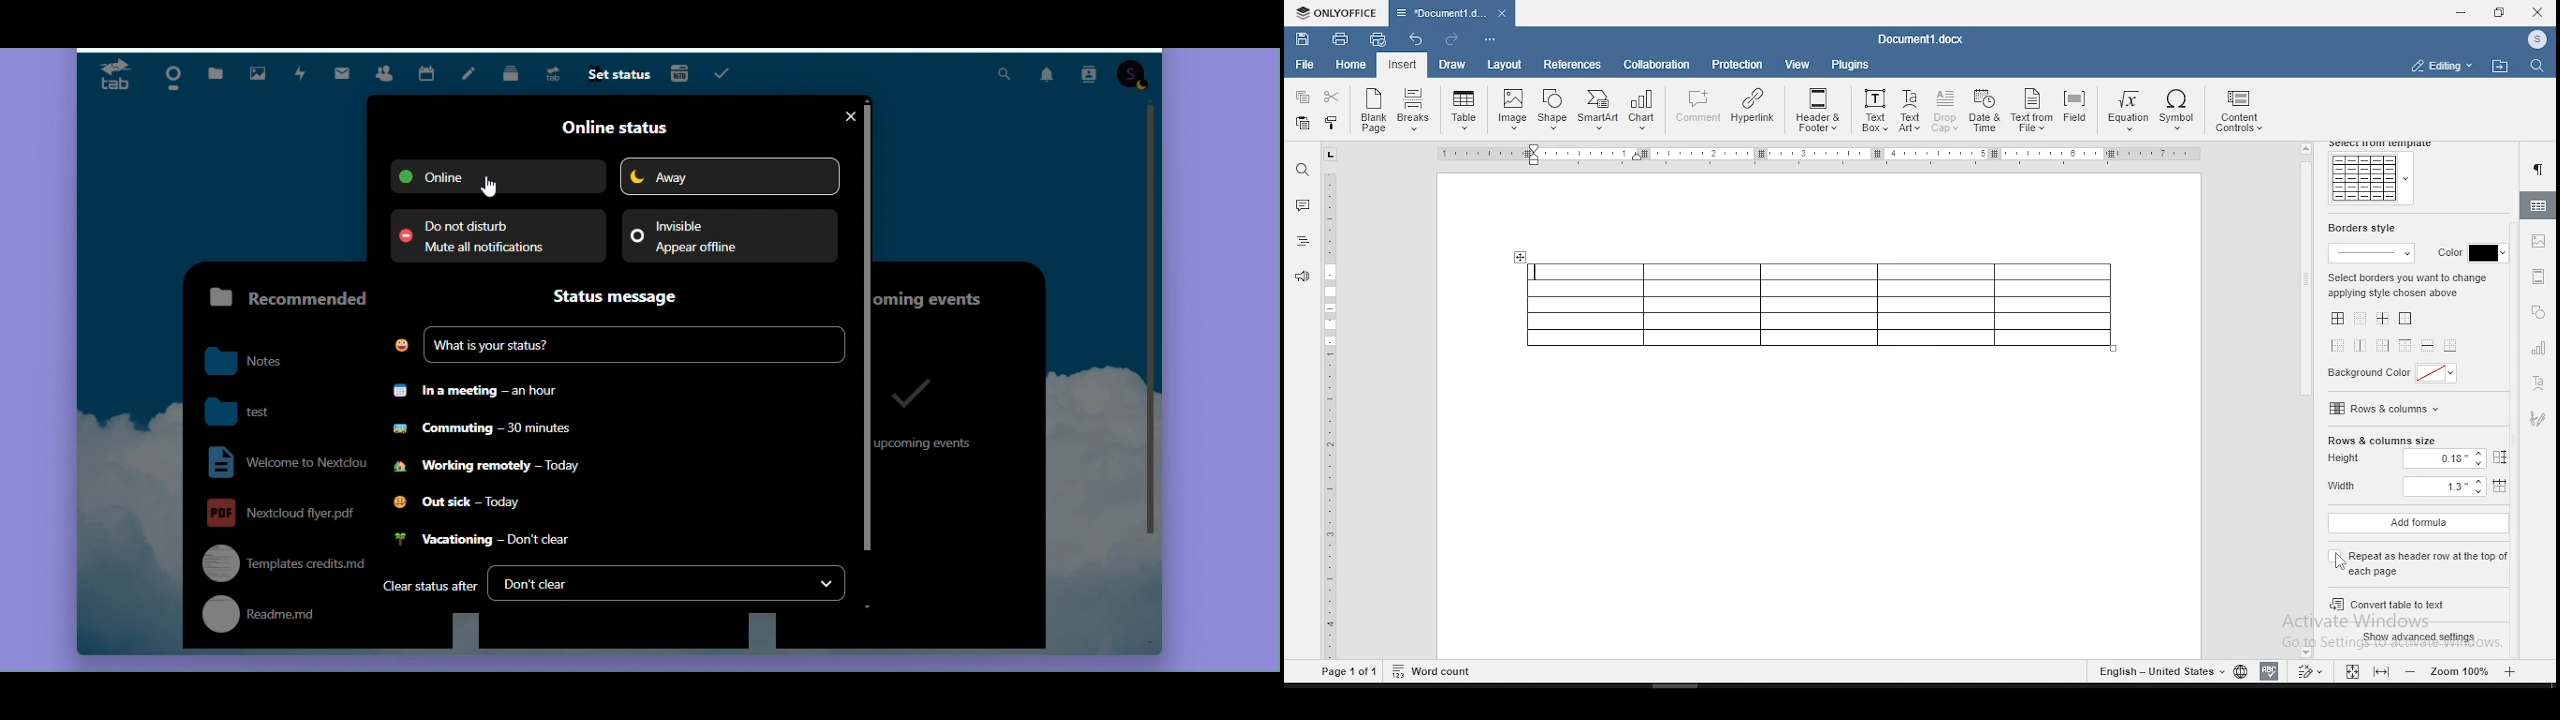 The image size is (2576, 728). Describe the element at coordinates (2370, 179) in the screenshot. I see `table style templates` at that location.